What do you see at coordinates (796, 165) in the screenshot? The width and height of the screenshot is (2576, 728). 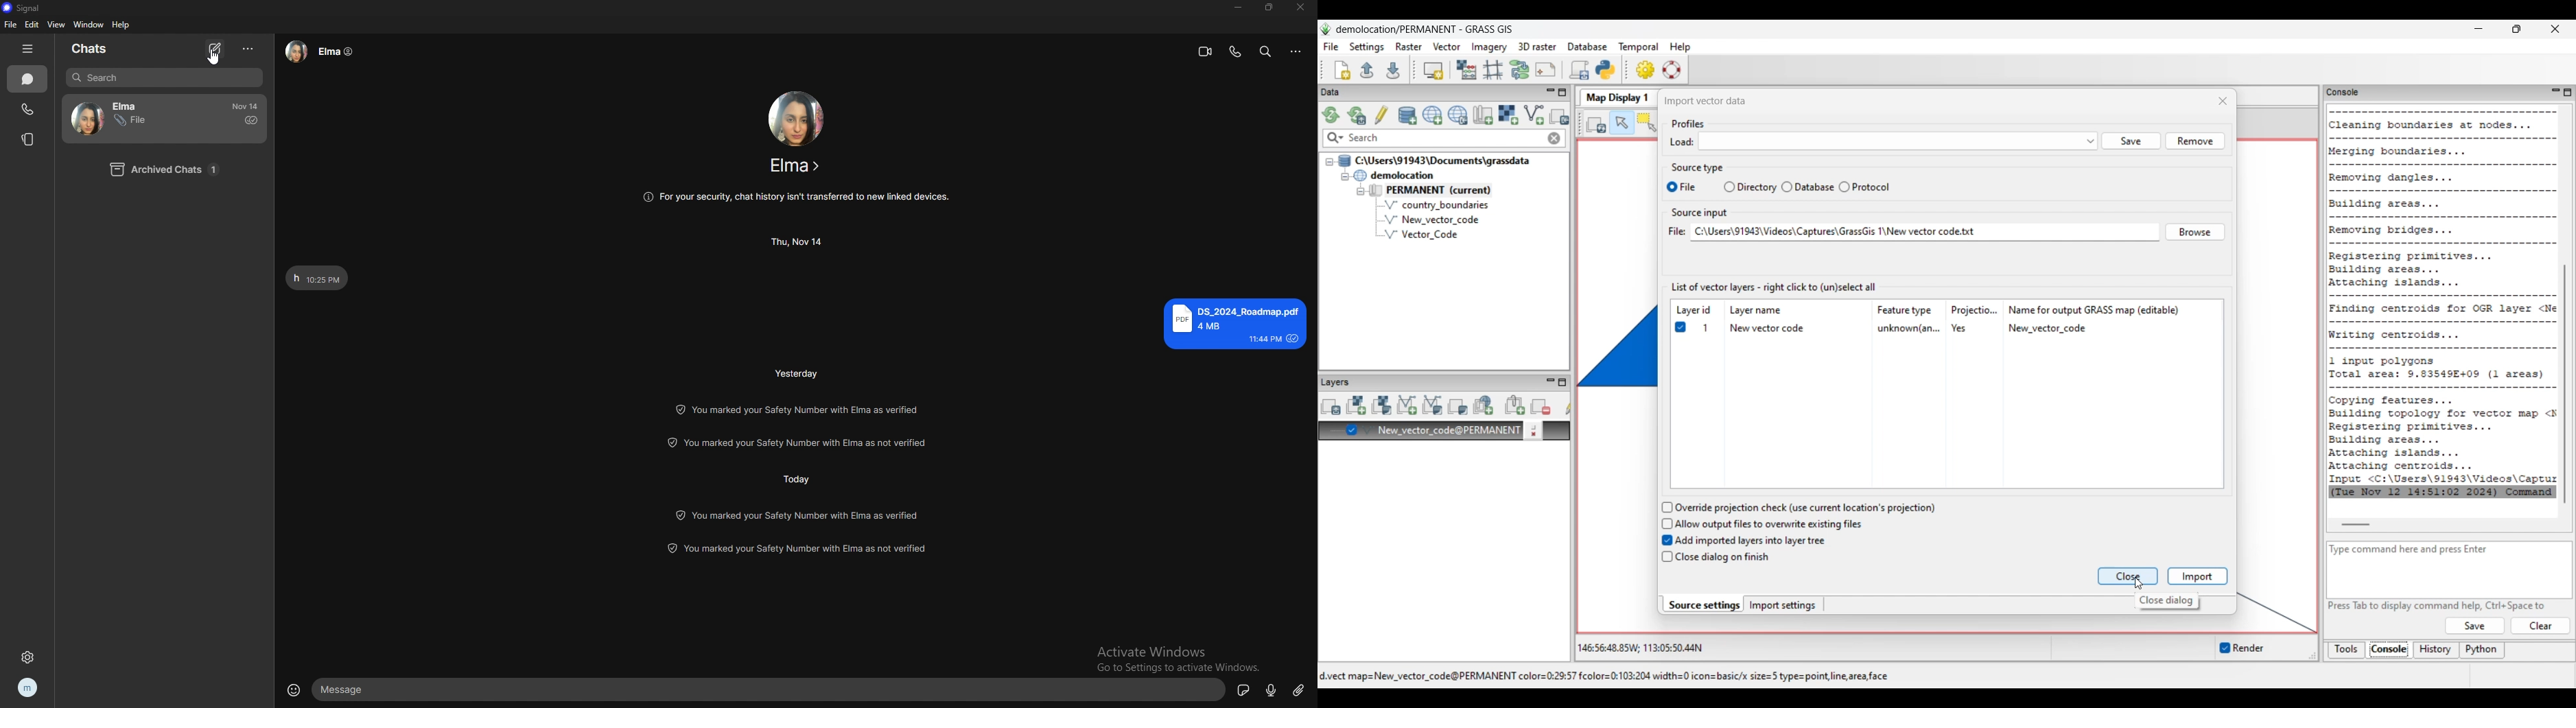 I see `contact info` at bounding box center [796, 165].